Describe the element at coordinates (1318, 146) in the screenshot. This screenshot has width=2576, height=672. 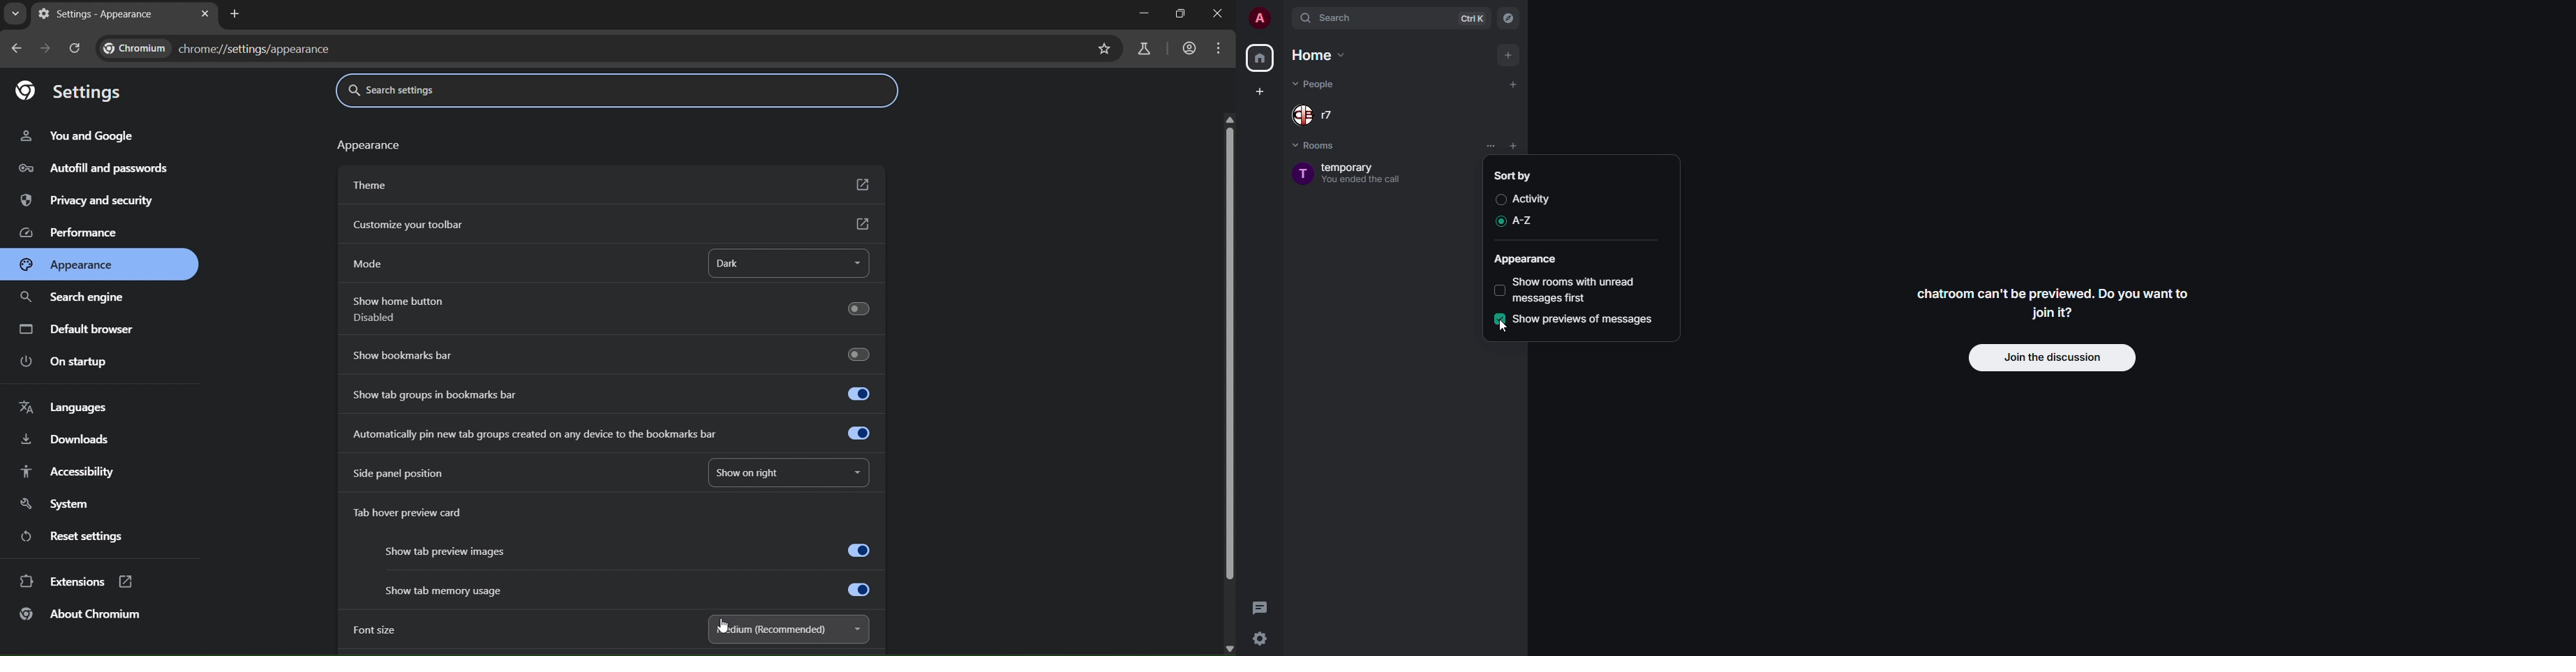
I see `rooms` at that location.